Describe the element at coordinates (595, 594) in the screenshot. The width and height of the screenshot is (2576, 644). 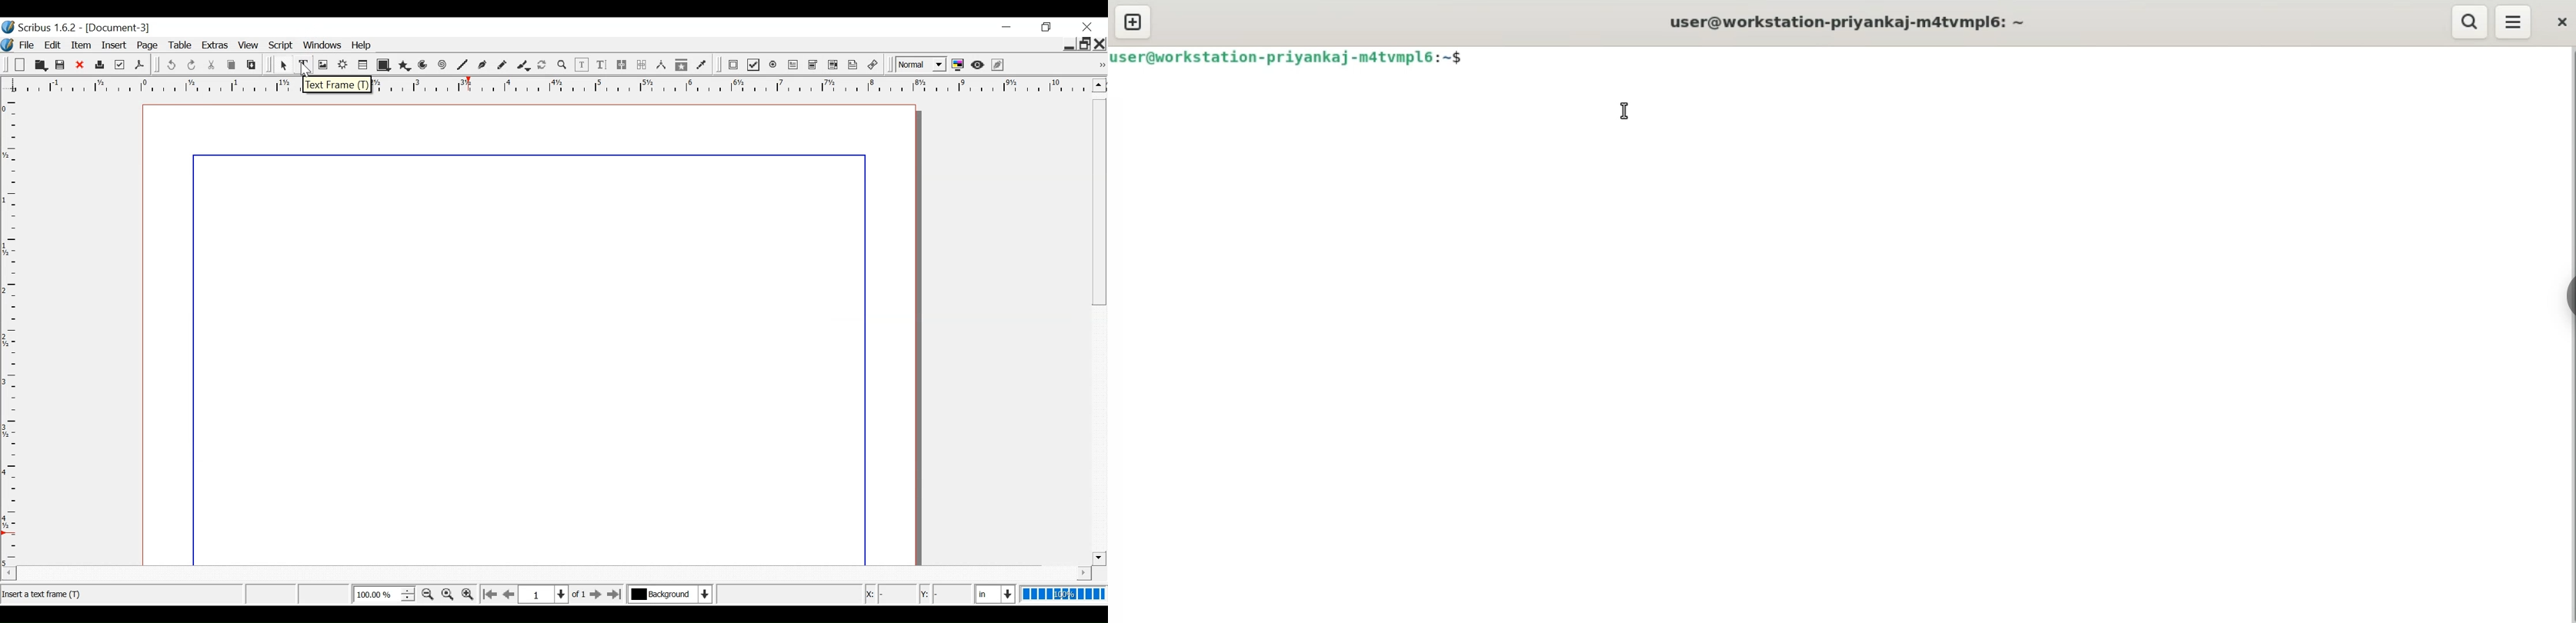
I see `Go to the next page` at that location.